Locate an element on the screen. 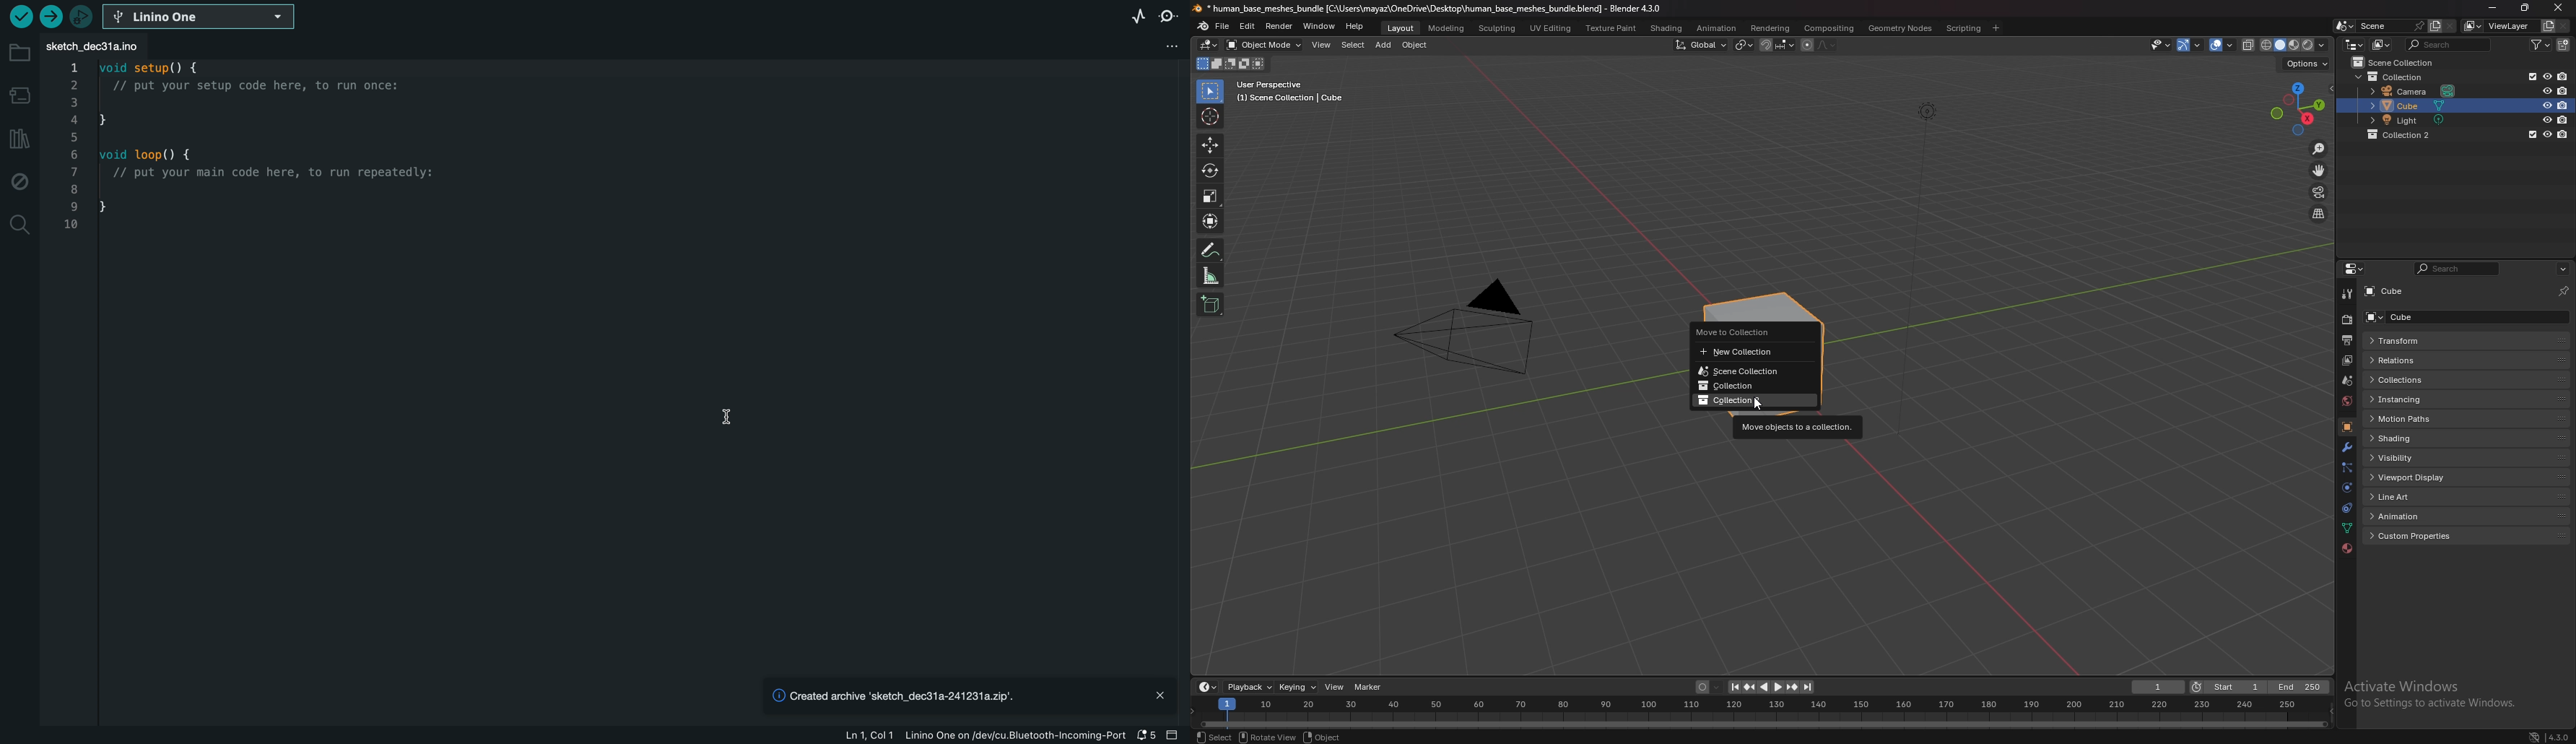 This screenshot has width=2576, height=756. add view layer is located at coordinates (2546, 26).